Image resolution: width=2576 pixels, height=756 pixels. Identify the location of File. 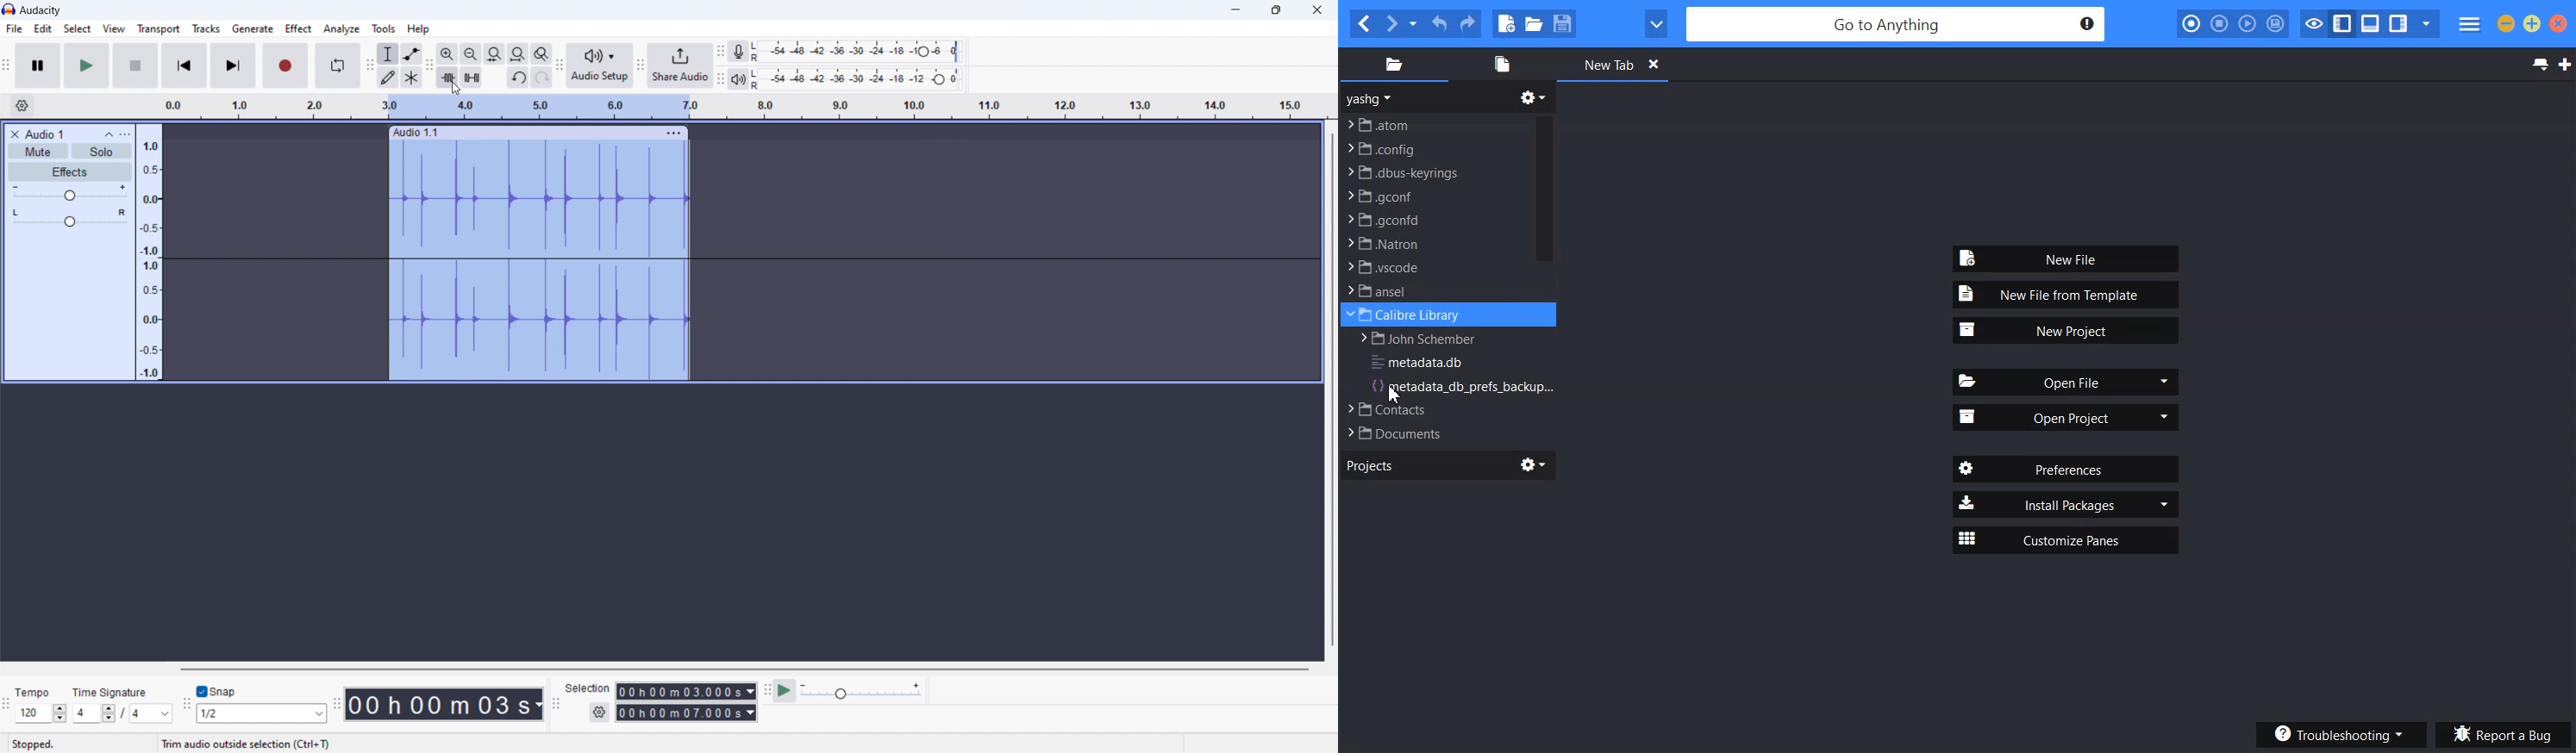
(1434, 315).